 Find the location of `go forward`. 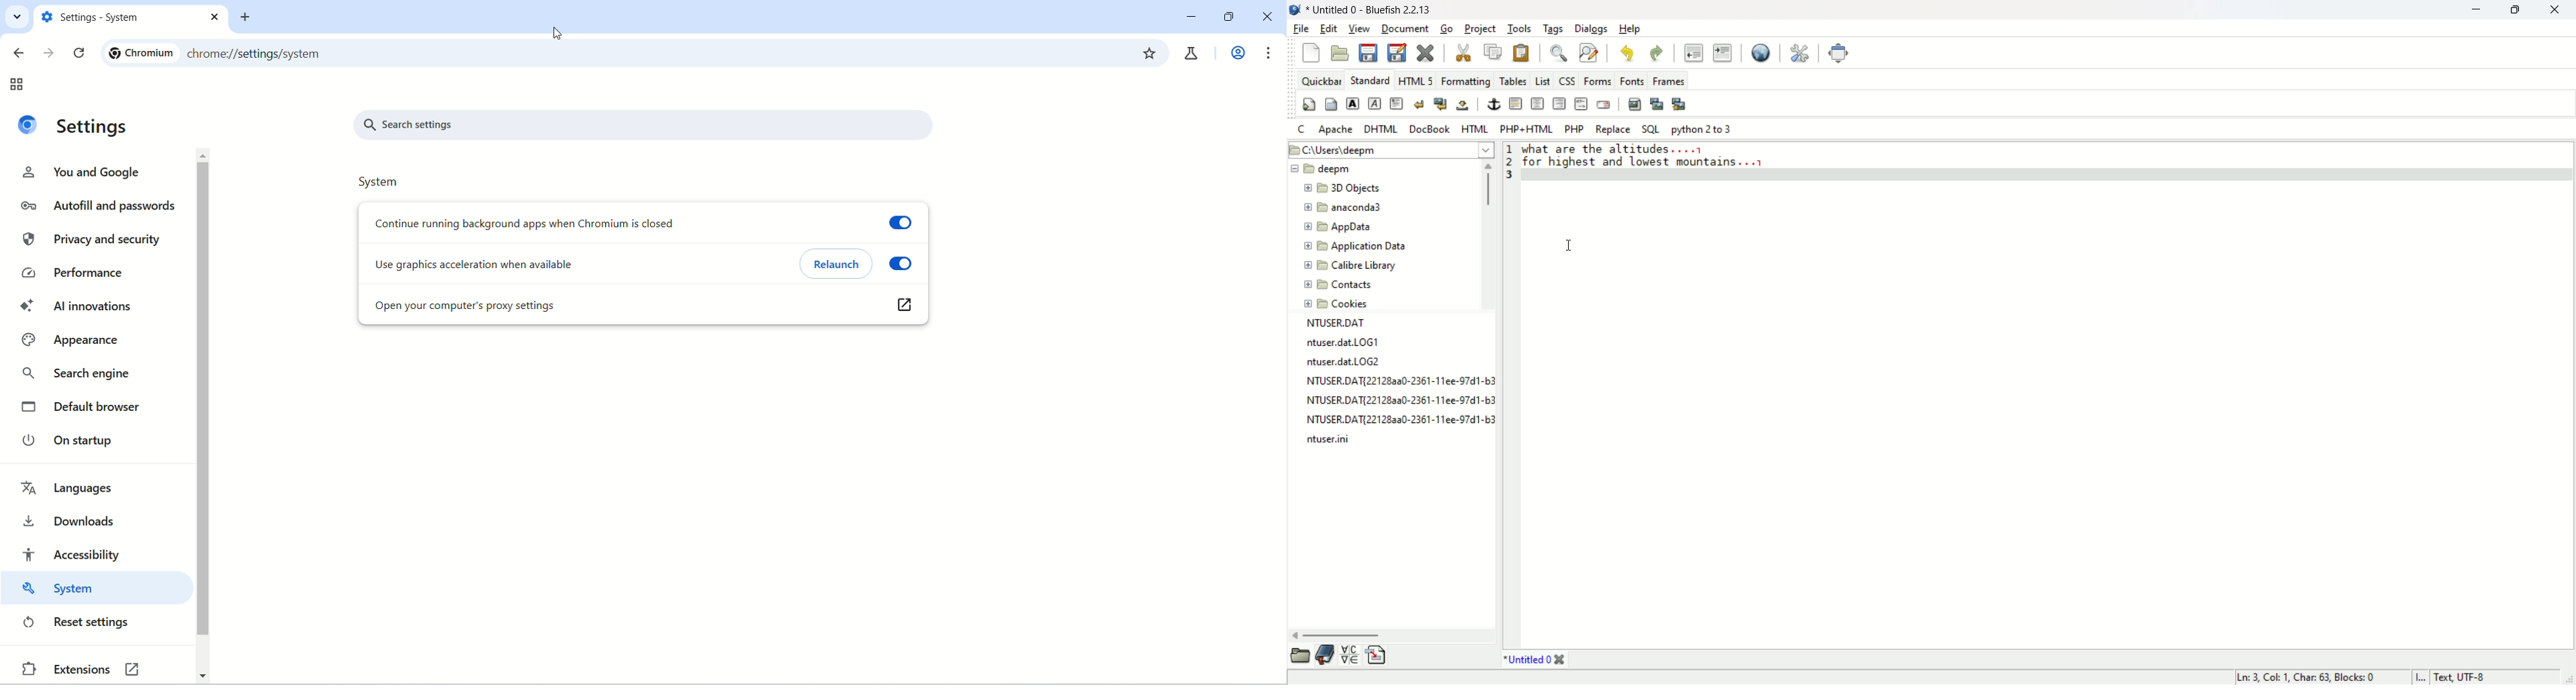

go forward is located at coordinates (48, 51).